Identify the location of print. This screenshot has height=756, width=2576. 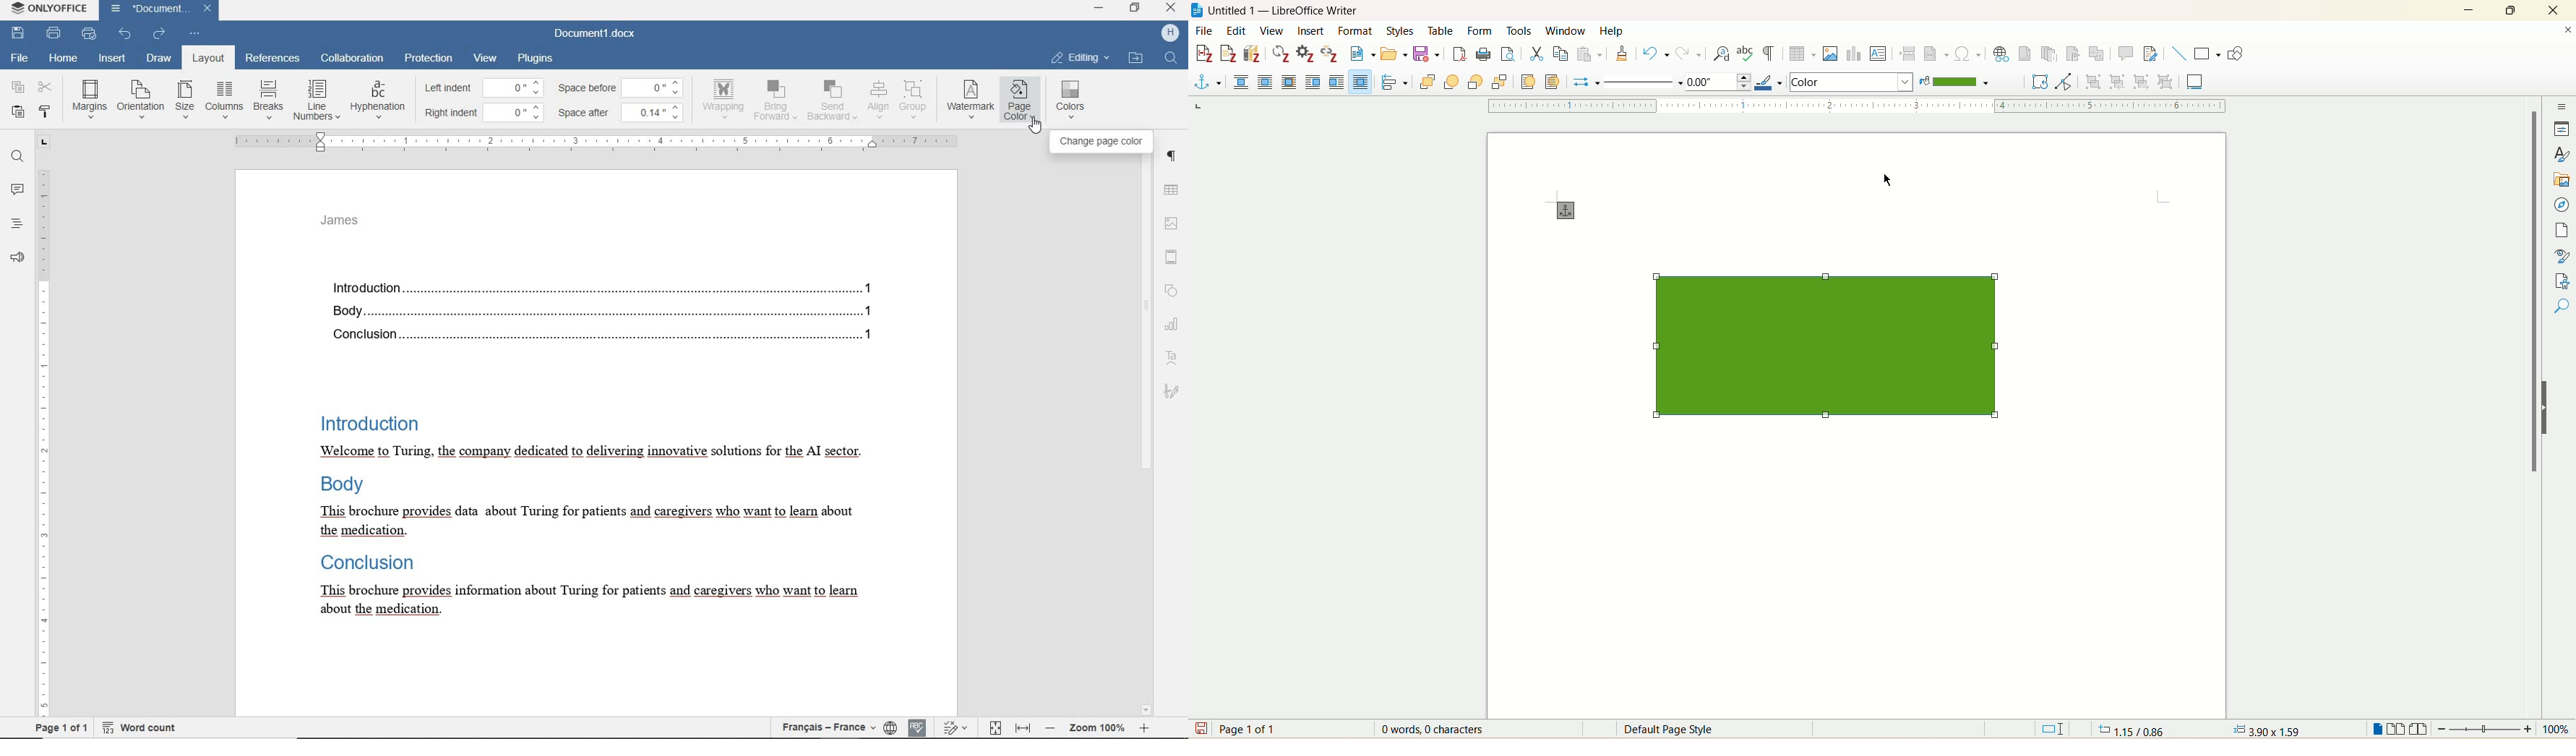
(1482, 54).